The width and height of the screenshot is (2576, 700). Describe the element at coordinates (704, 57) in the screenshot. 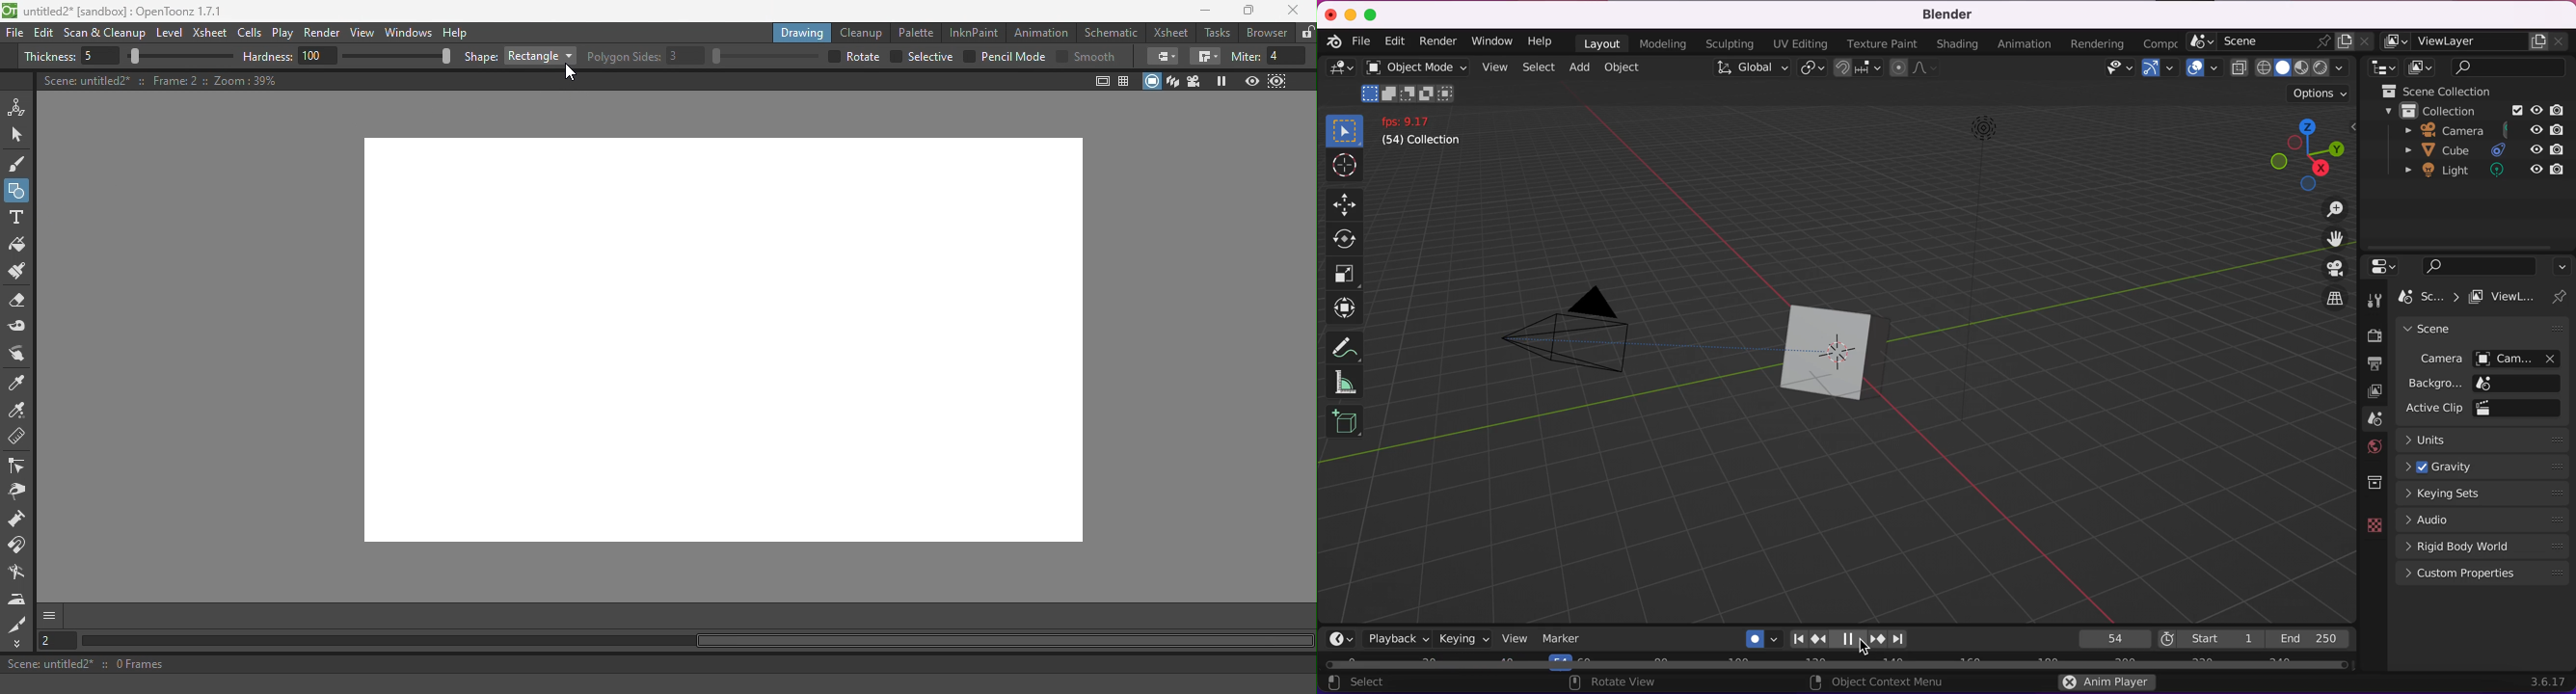

I see `Polygon Sides` at that location.